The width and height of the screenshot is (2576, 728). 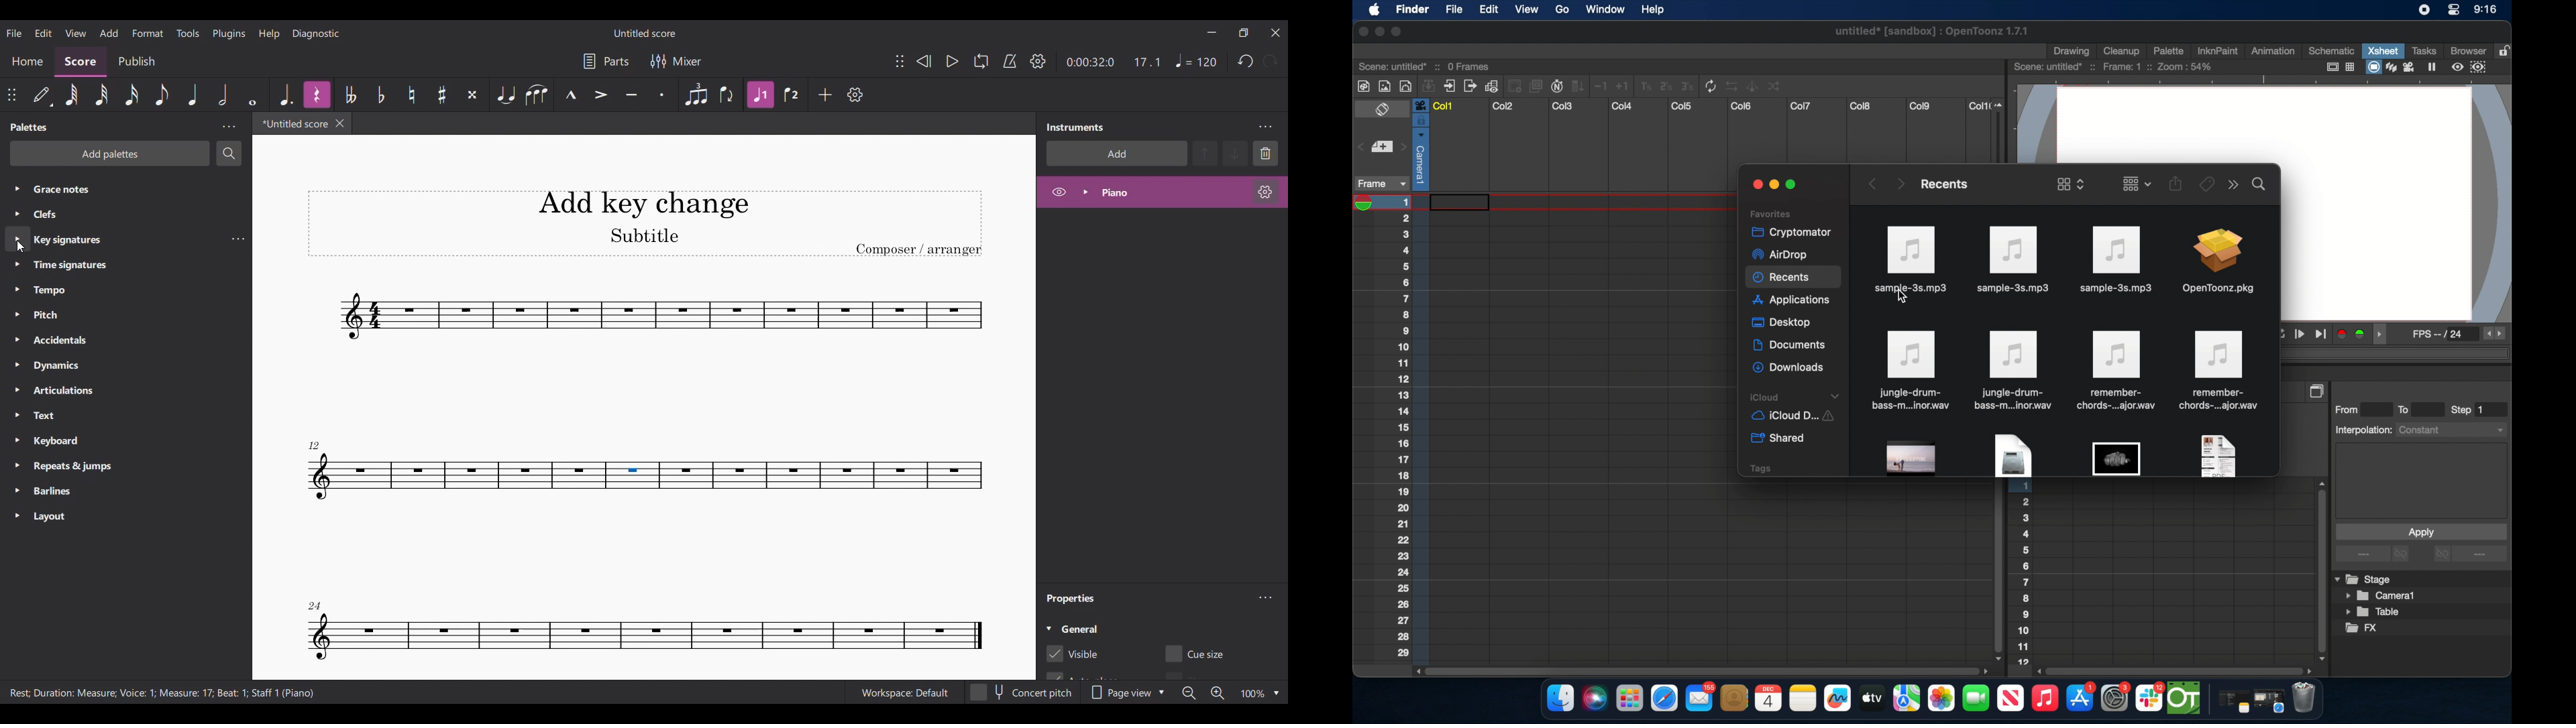 What do you see at coordinates (1379, 184) in the screenshot?
I see `frame` at bounding box center [1379, 184].